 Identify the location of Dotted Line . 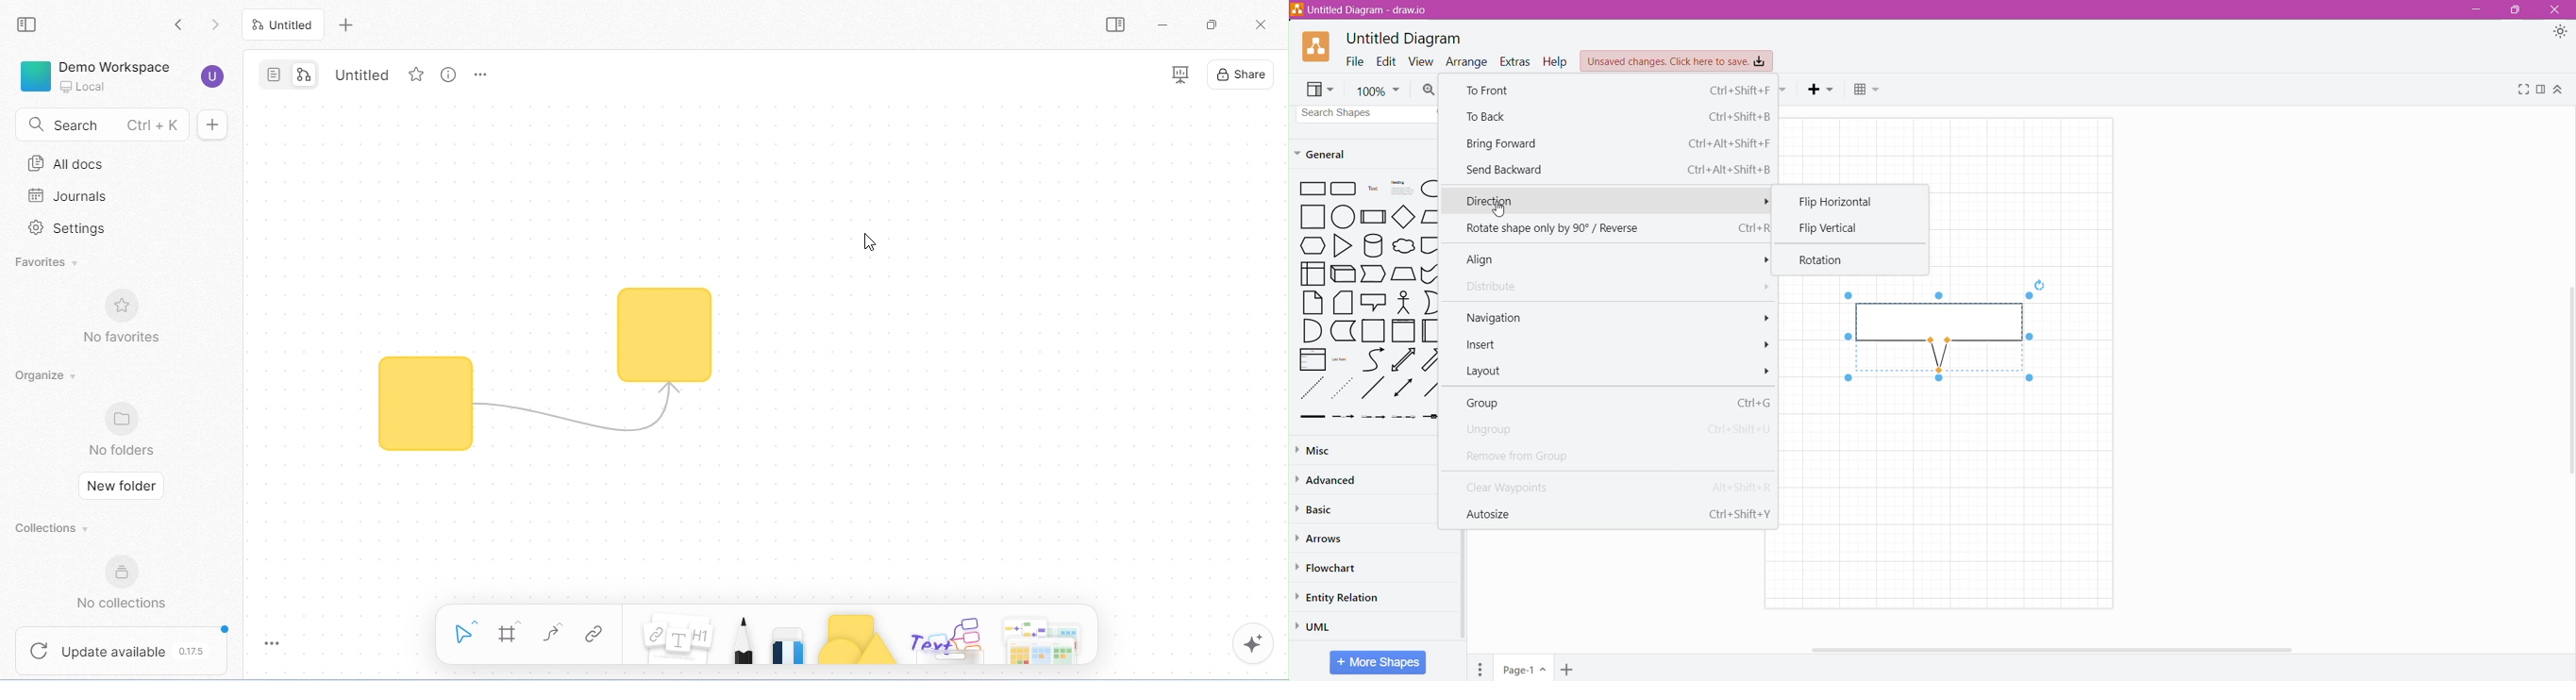
(1311, 388).